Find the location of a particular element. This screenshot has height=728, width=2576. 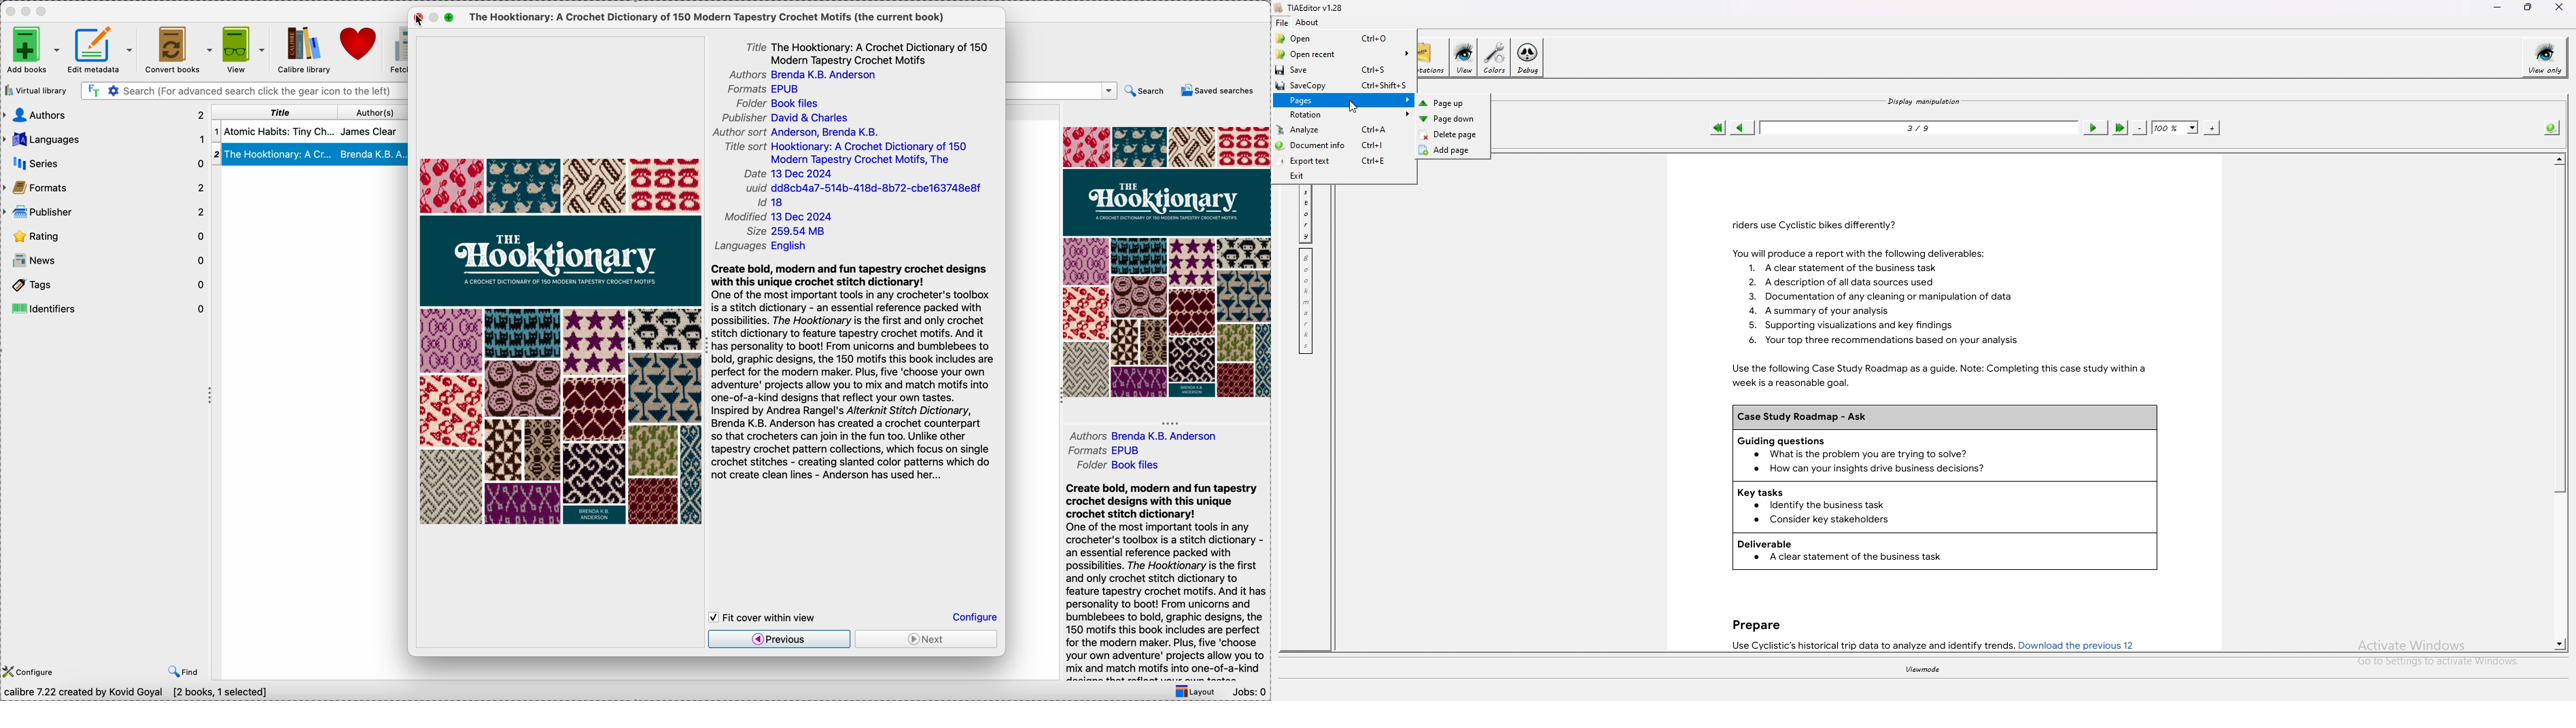

Atomic Habits book details selected is located at coordinates (311, 132).